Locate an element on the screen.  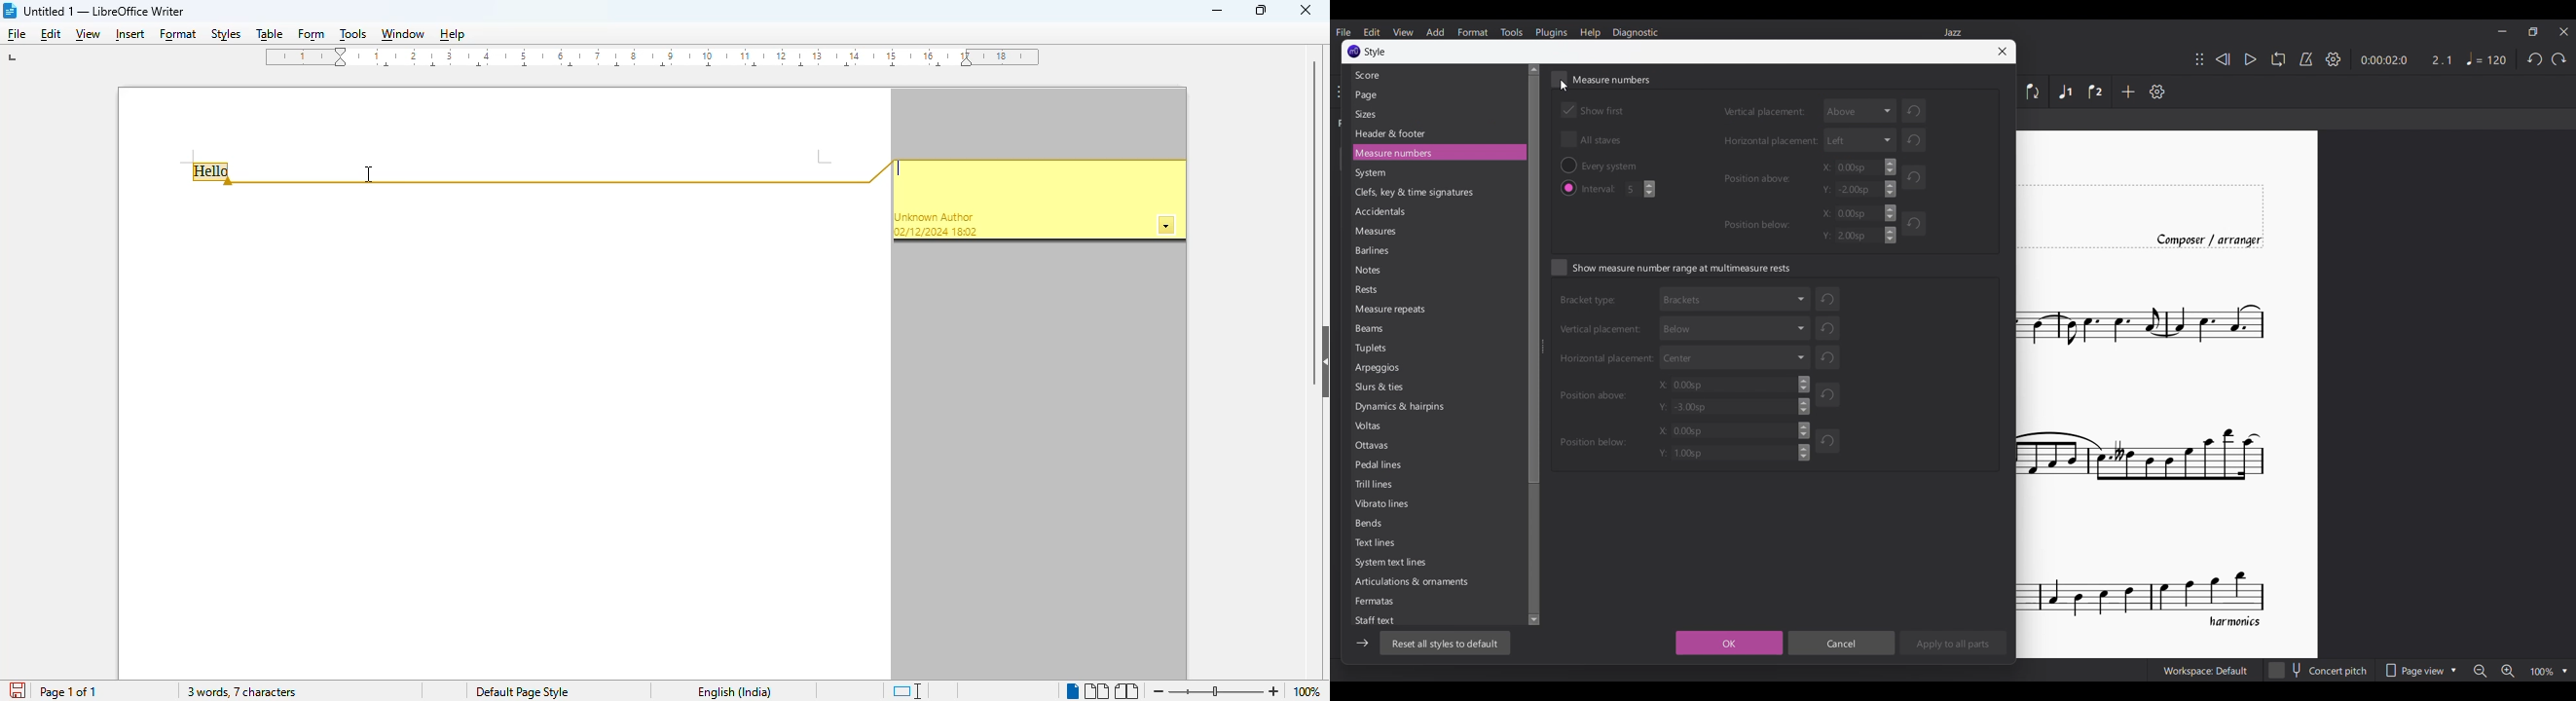
Horizontal is located at coordinates (1606, 360).